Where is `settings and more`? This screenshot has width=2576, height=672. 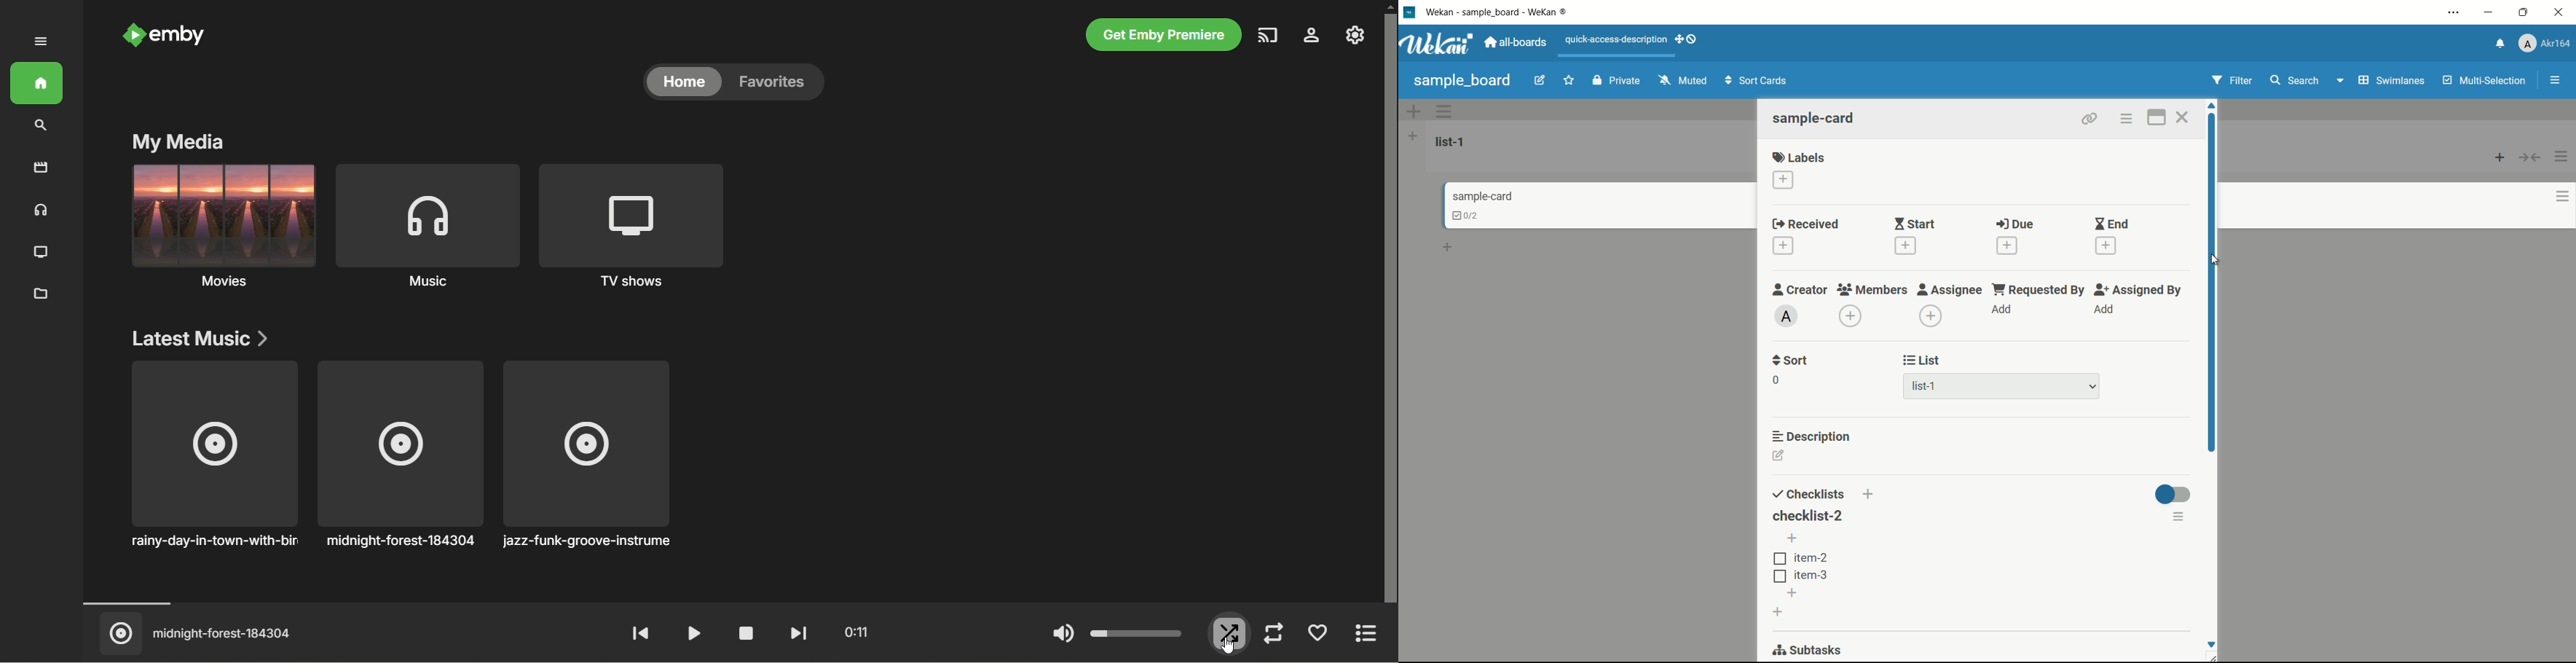 settings and more is located at coordinates (2454, 12).